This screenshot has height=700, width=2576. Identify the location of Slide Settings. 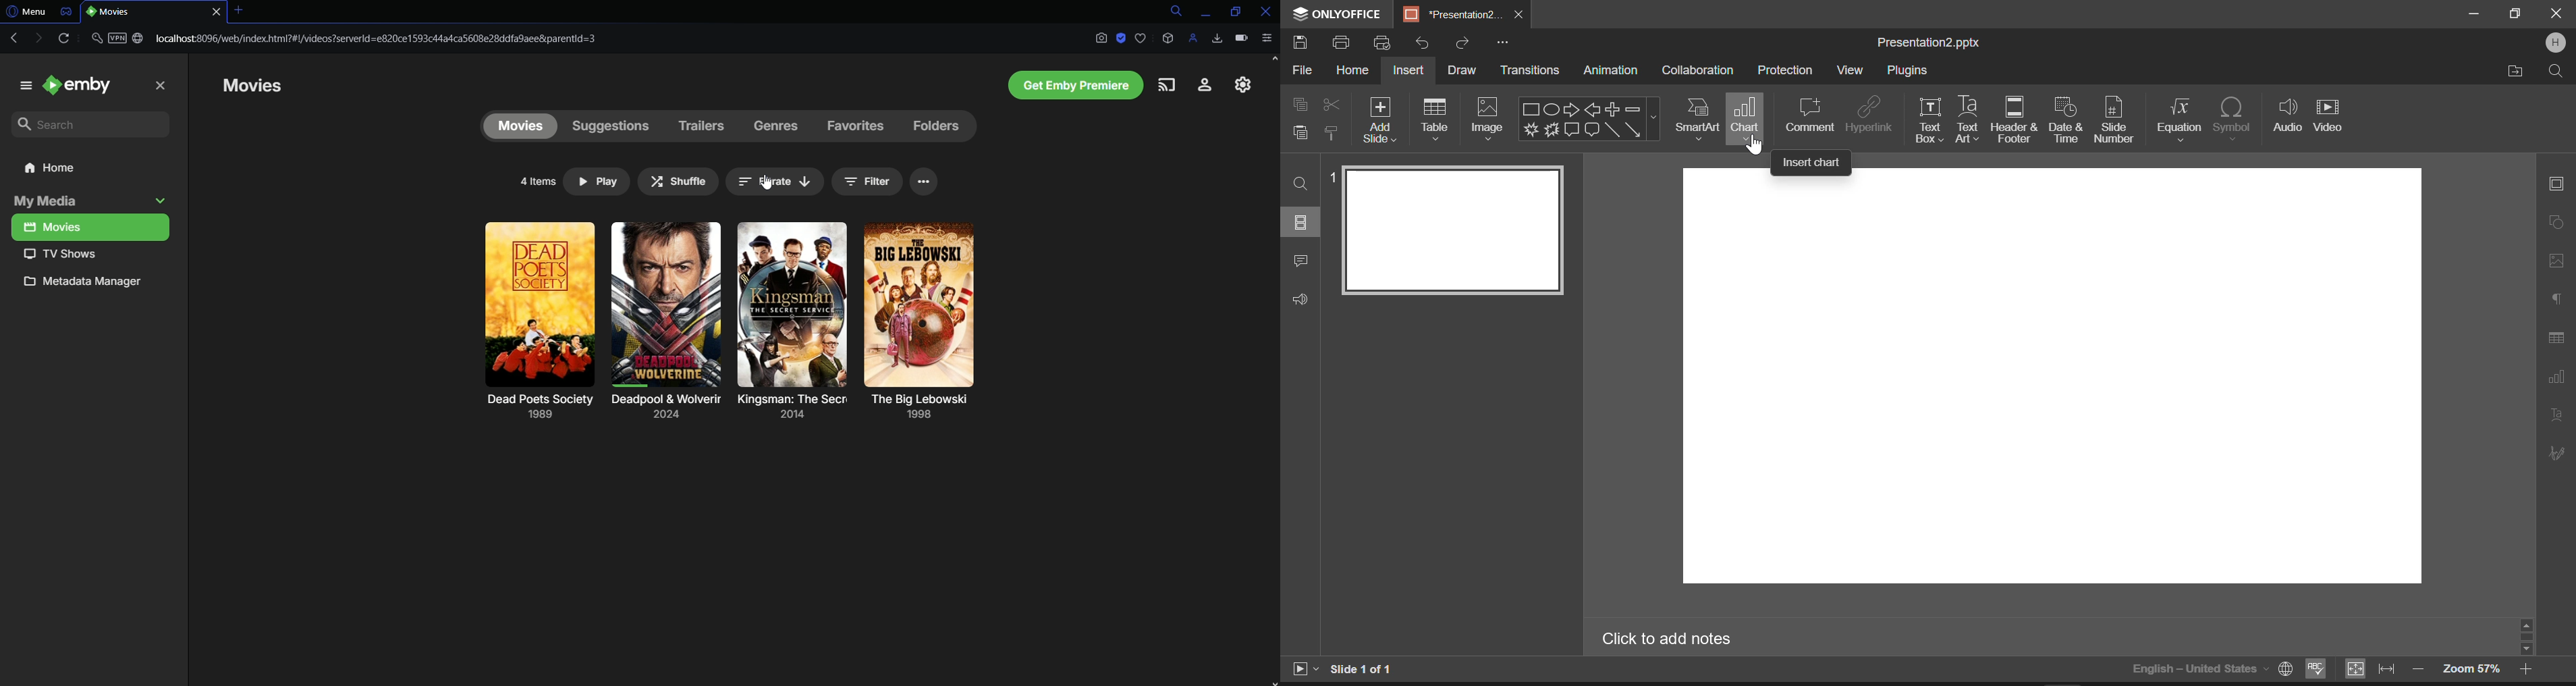
(2554, 182).